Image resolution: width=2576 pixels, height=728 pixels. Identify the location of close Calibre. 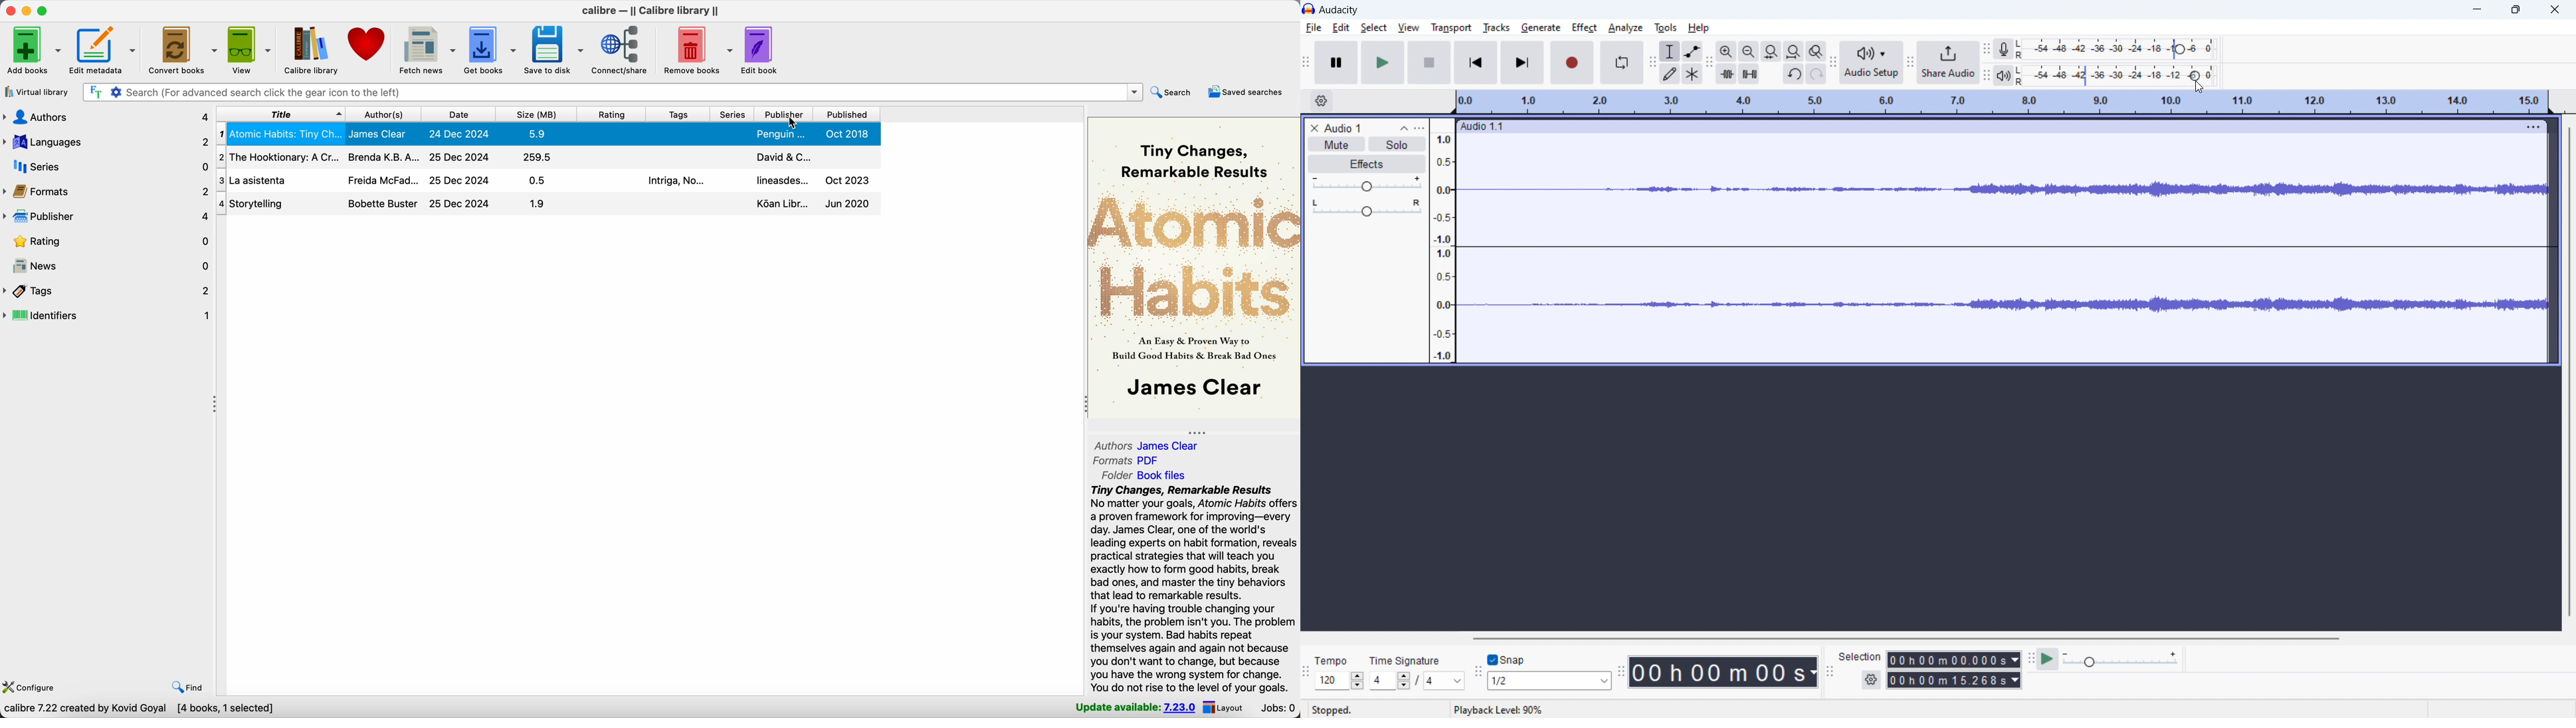
(9, 11).